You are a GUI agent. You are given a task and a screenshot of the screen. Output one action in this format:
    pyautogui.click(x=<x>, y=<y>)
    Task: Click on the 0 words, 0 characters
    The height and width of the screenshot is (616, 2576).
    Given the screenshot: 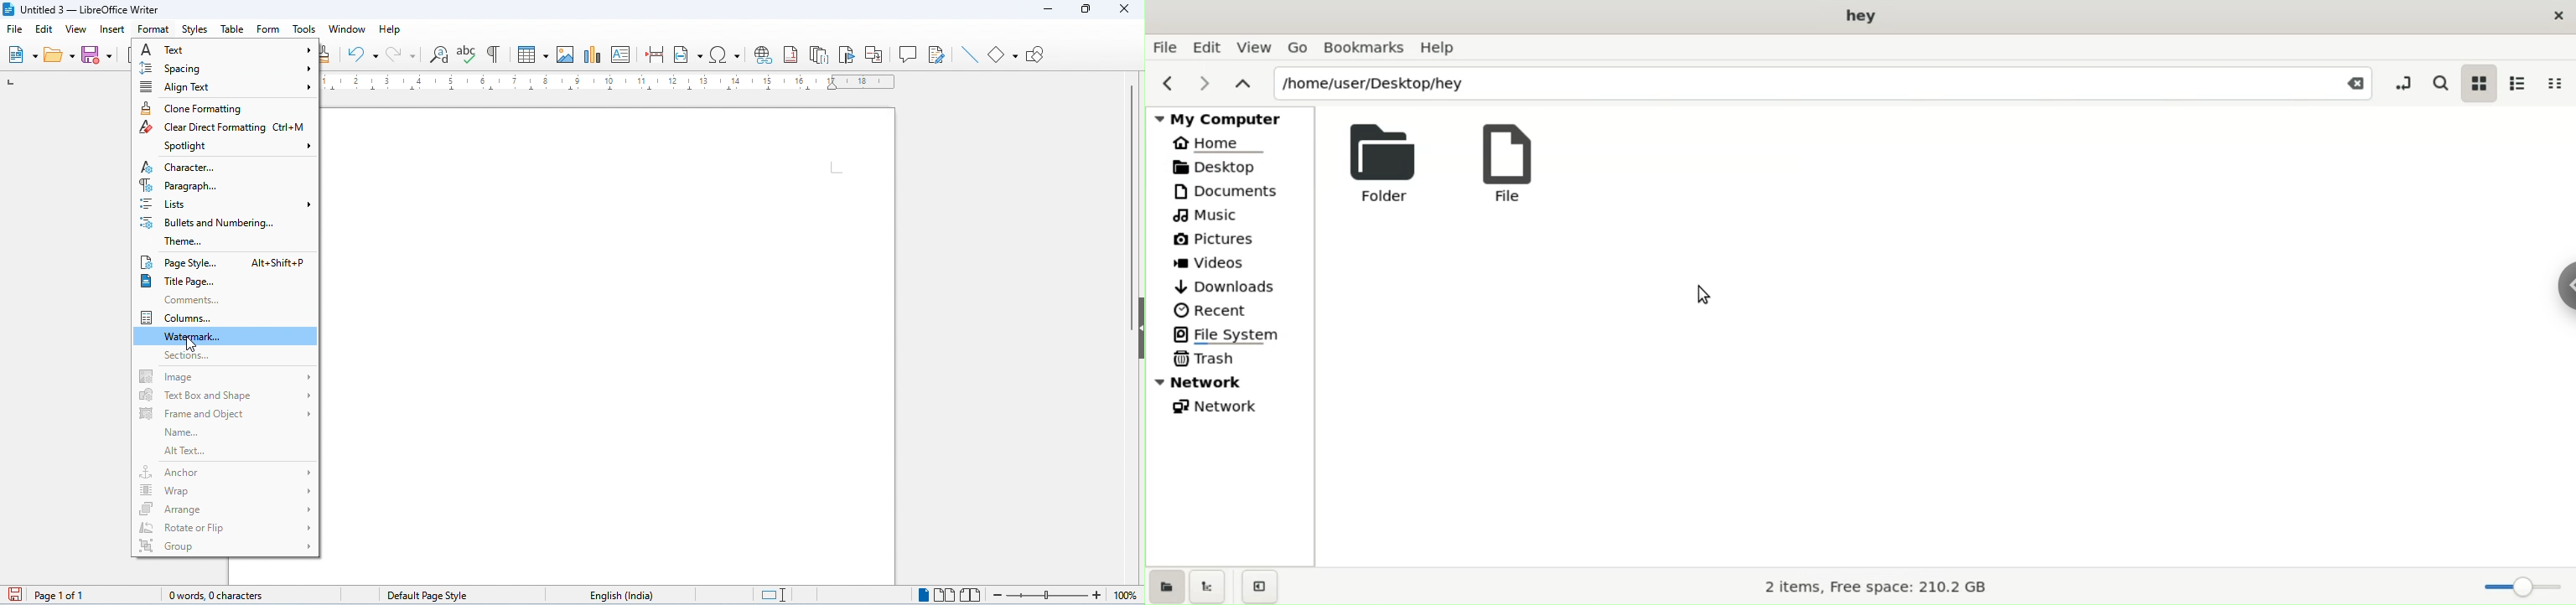 What is the action you would take?
    pyautogui.click(x=209, y=593)
    